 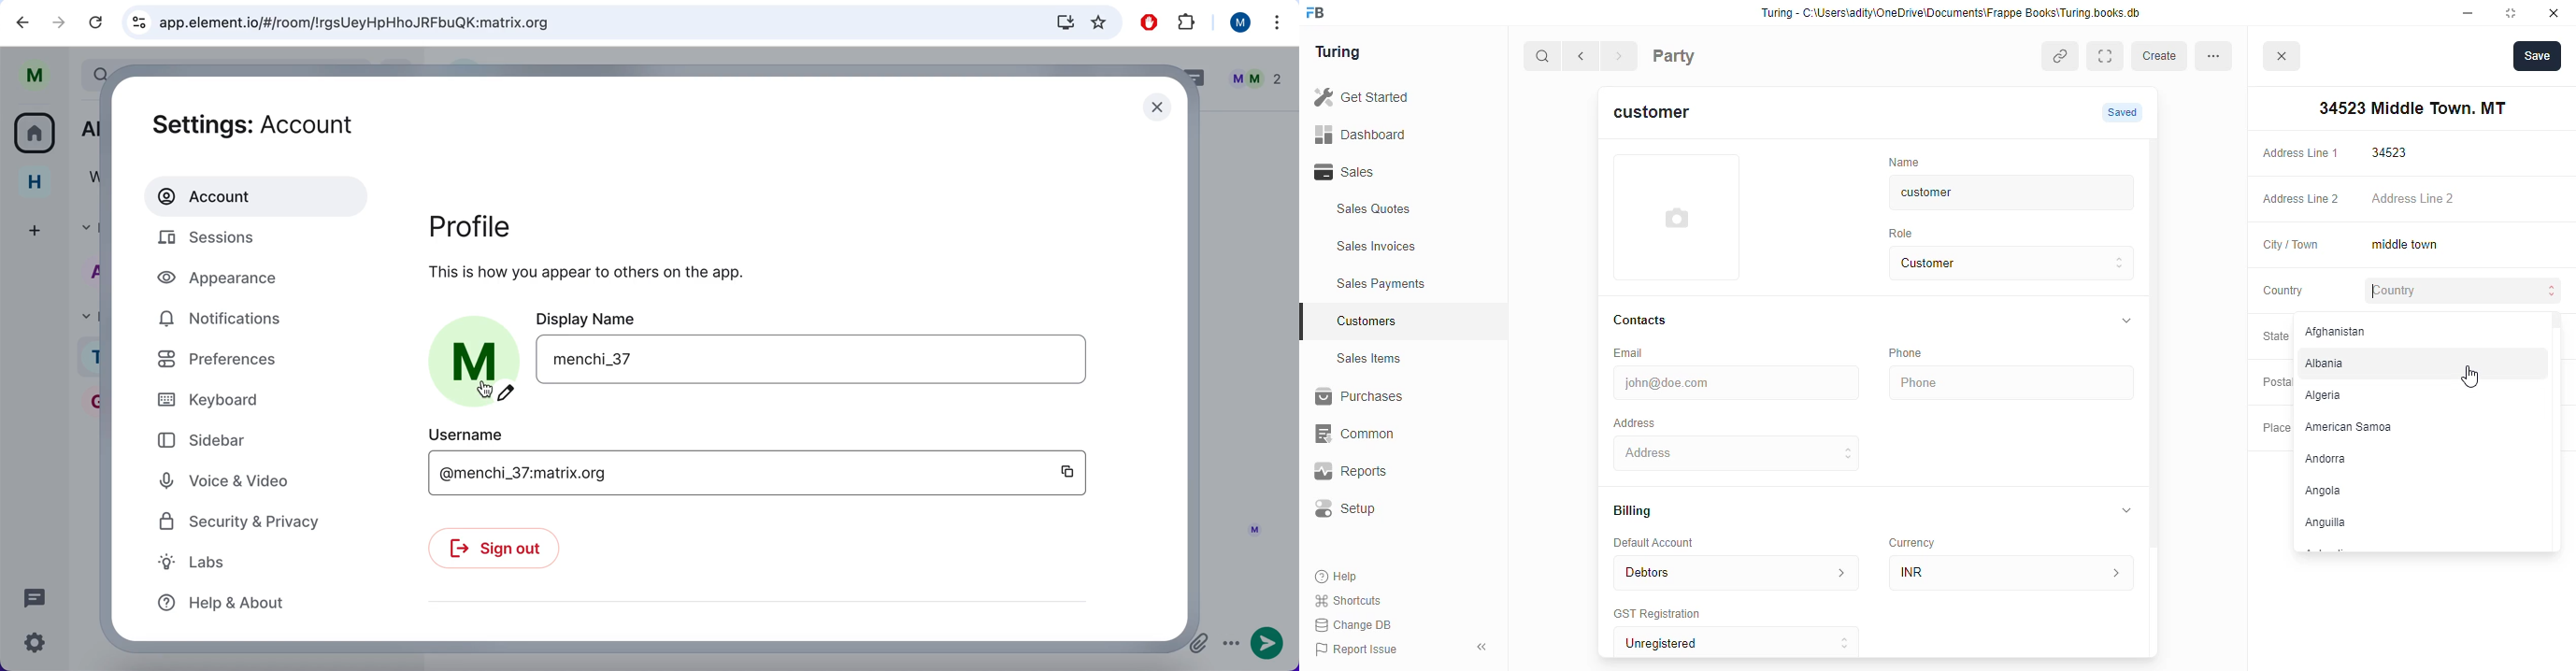 I want to click on Sales Quotes, so click(x=1399, y=211).